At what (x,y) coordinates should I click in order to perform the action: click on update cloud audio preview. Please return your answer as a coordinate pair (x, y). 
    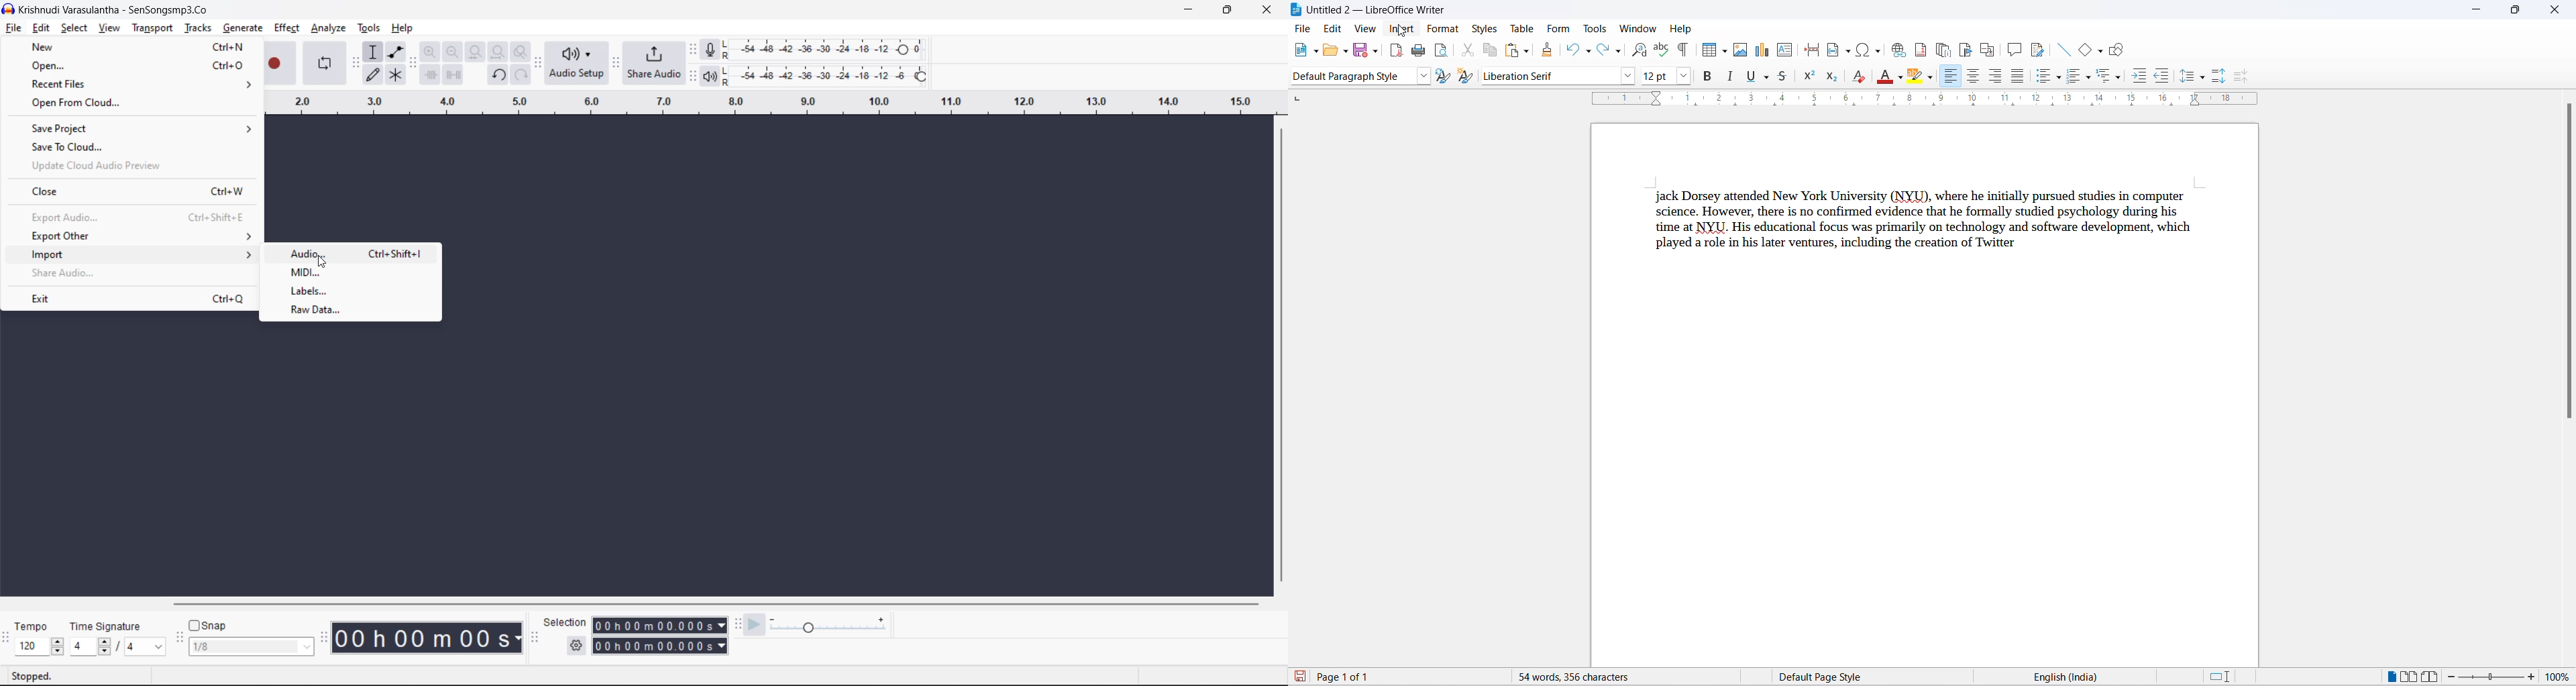
    Looking at the image, I should click on (133, 167).